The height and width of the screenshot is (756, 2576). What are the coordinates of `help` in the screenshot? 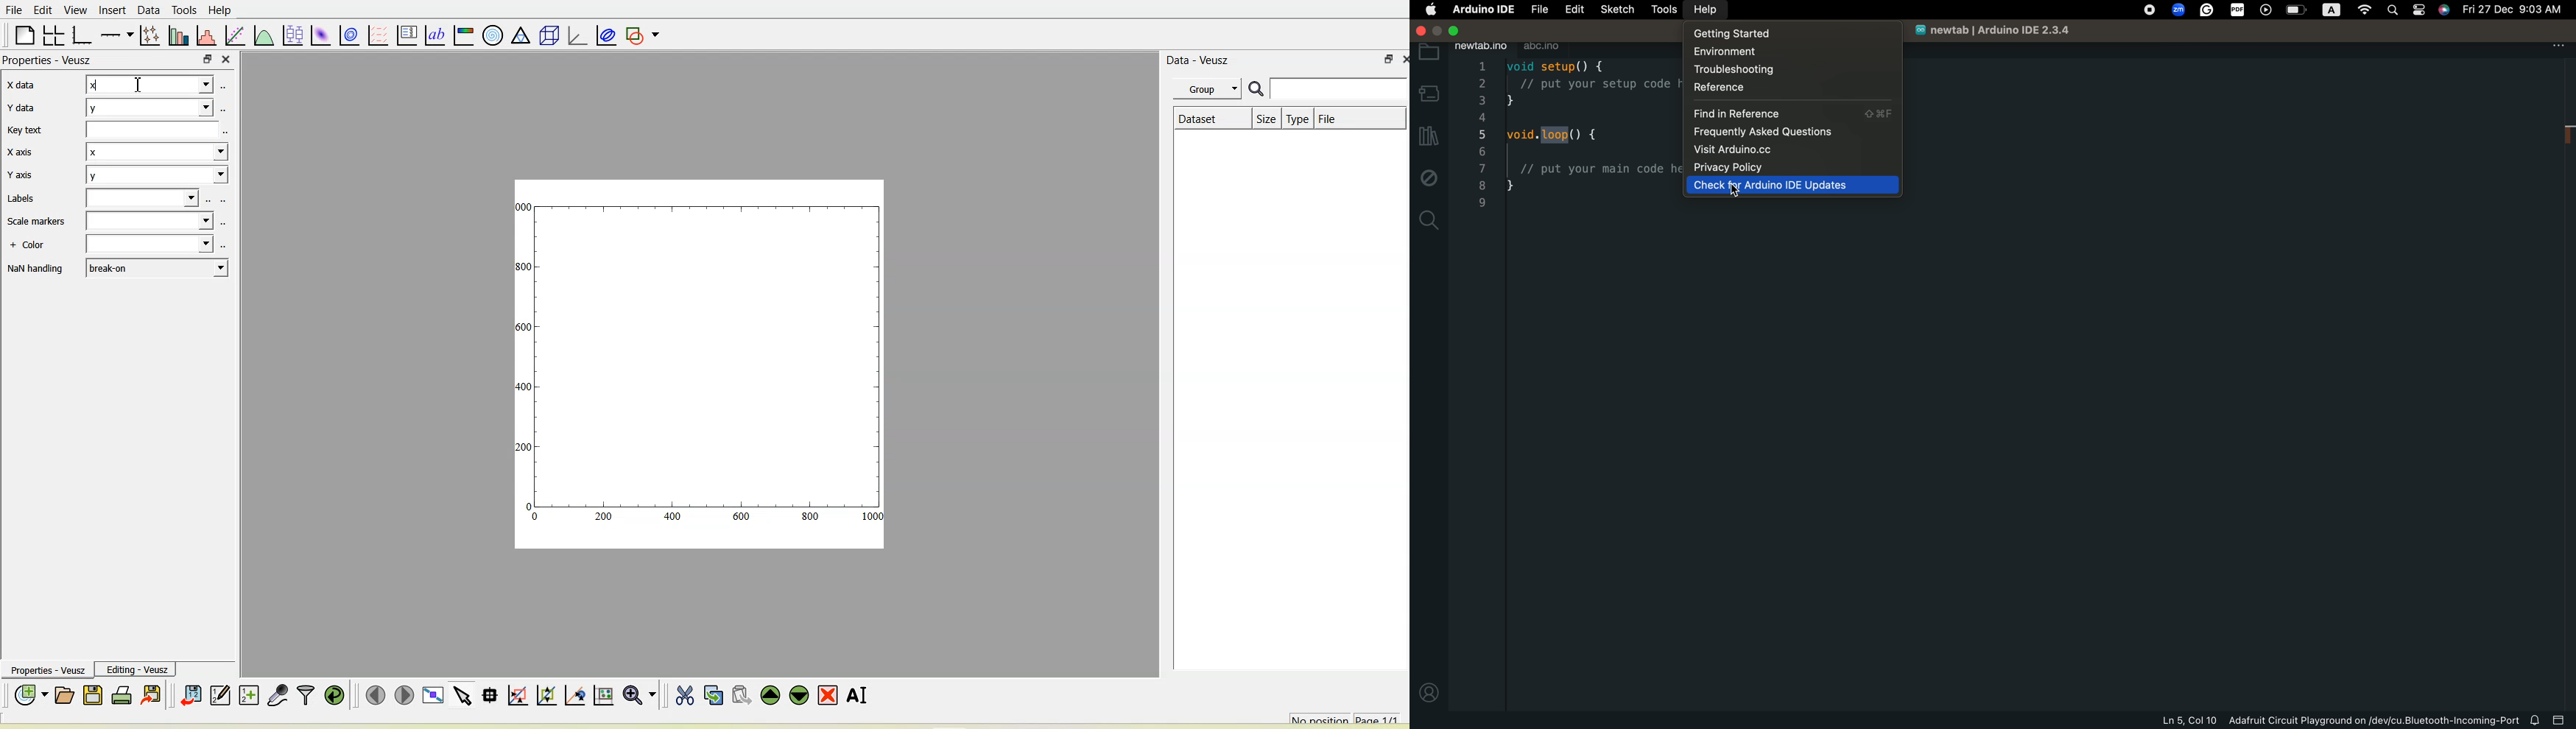 It's located at (1709, 11).